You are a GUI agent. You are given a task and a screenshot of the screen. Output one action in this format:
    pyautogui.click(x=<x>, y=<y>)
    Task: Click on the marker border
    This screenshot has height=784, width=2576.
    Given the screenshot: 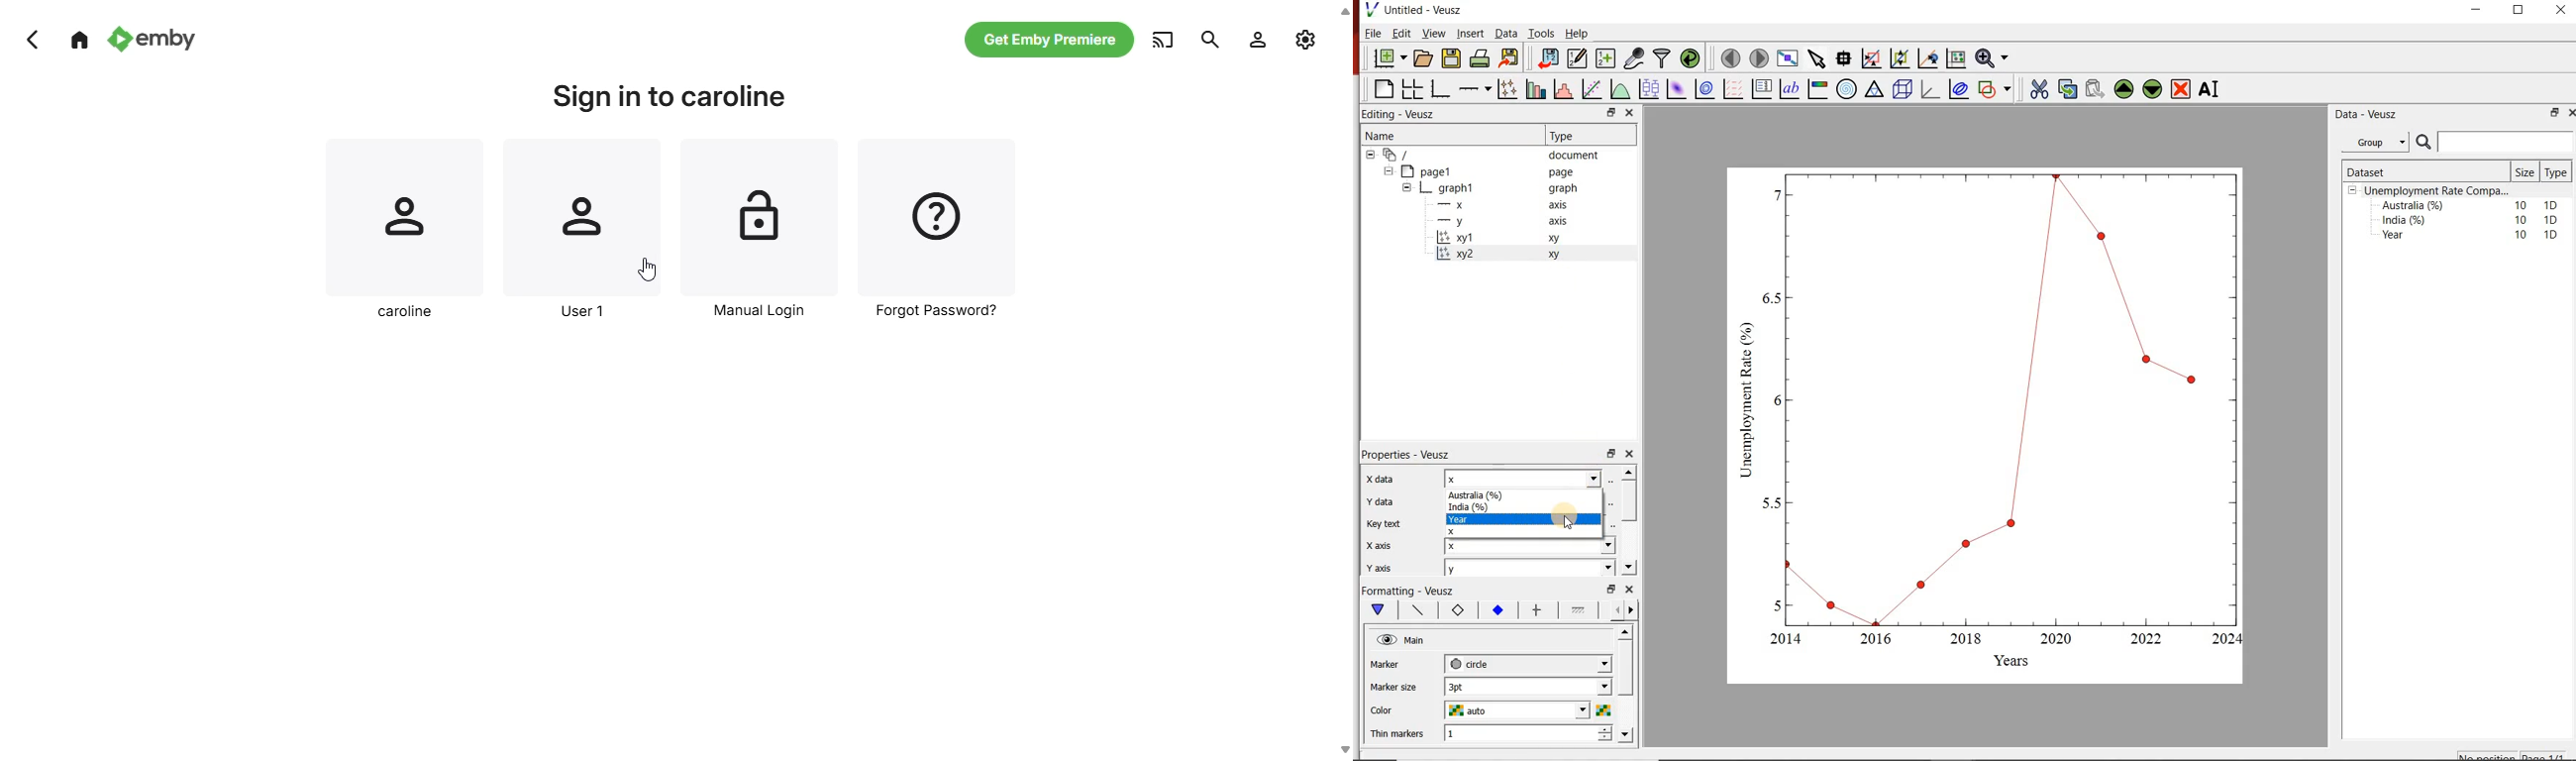 What is the action you would take?
    pyautogui.click(x=1457, y=611)
    